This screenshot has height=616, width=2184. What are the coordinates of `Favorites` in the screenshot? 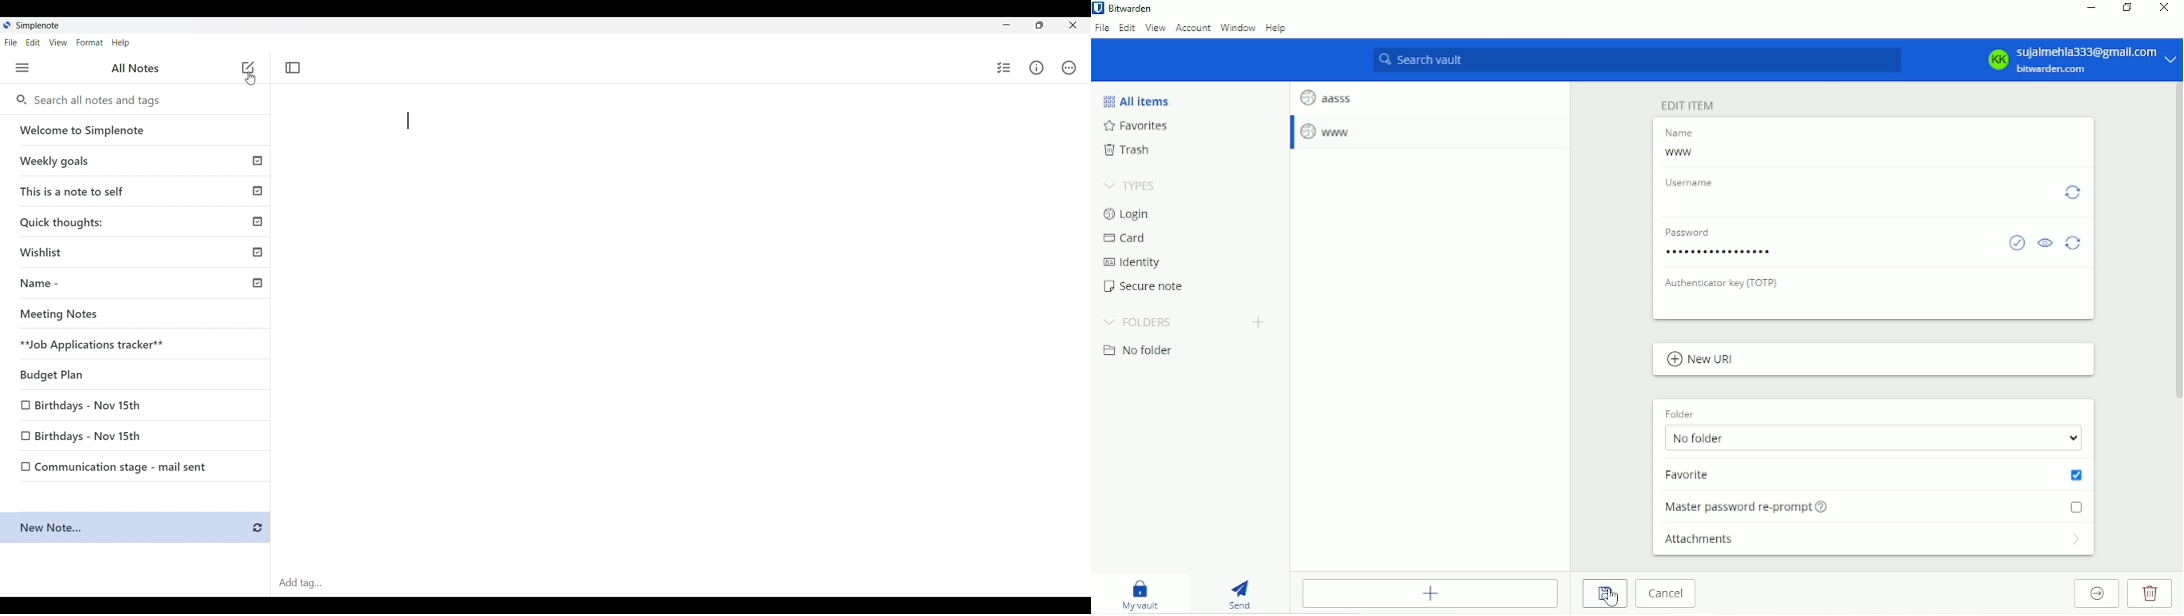 It's located at (1140, 127).